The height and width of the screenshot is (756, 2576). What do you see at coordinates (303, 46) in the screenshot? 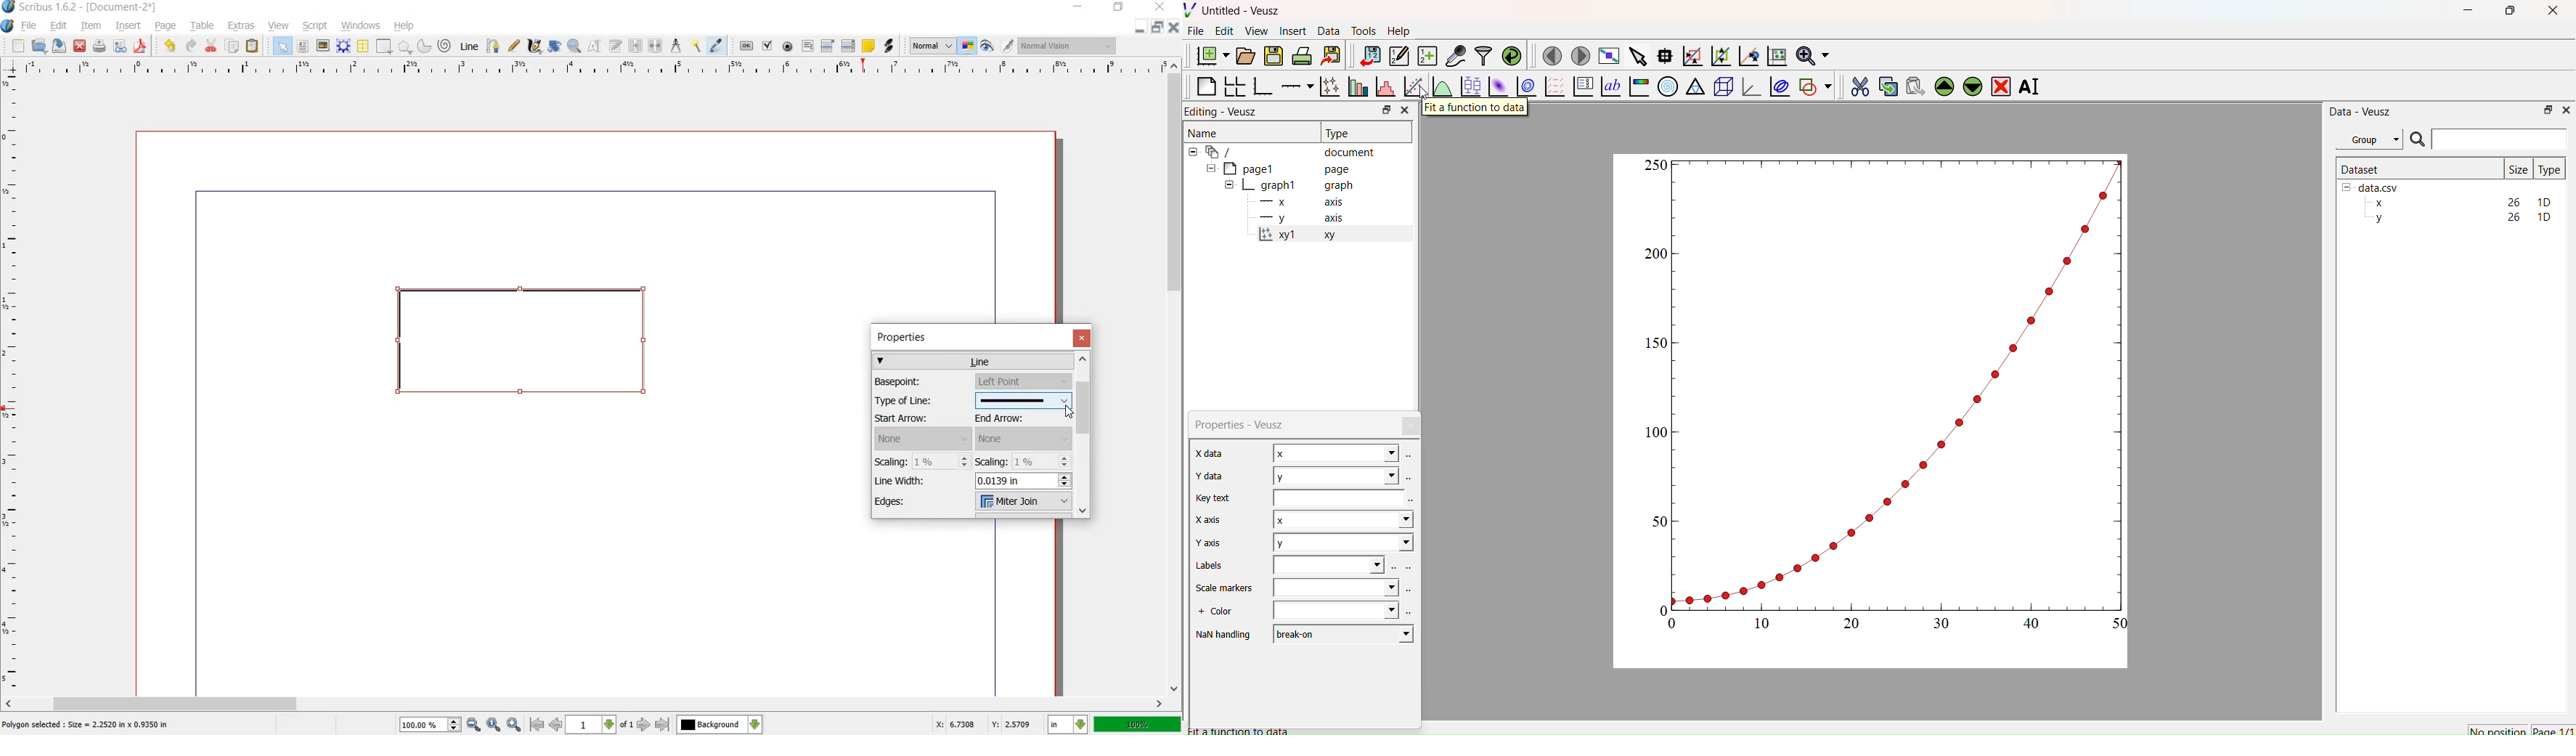
I see `TEXT FRAME` at bounding box center [303, 46].